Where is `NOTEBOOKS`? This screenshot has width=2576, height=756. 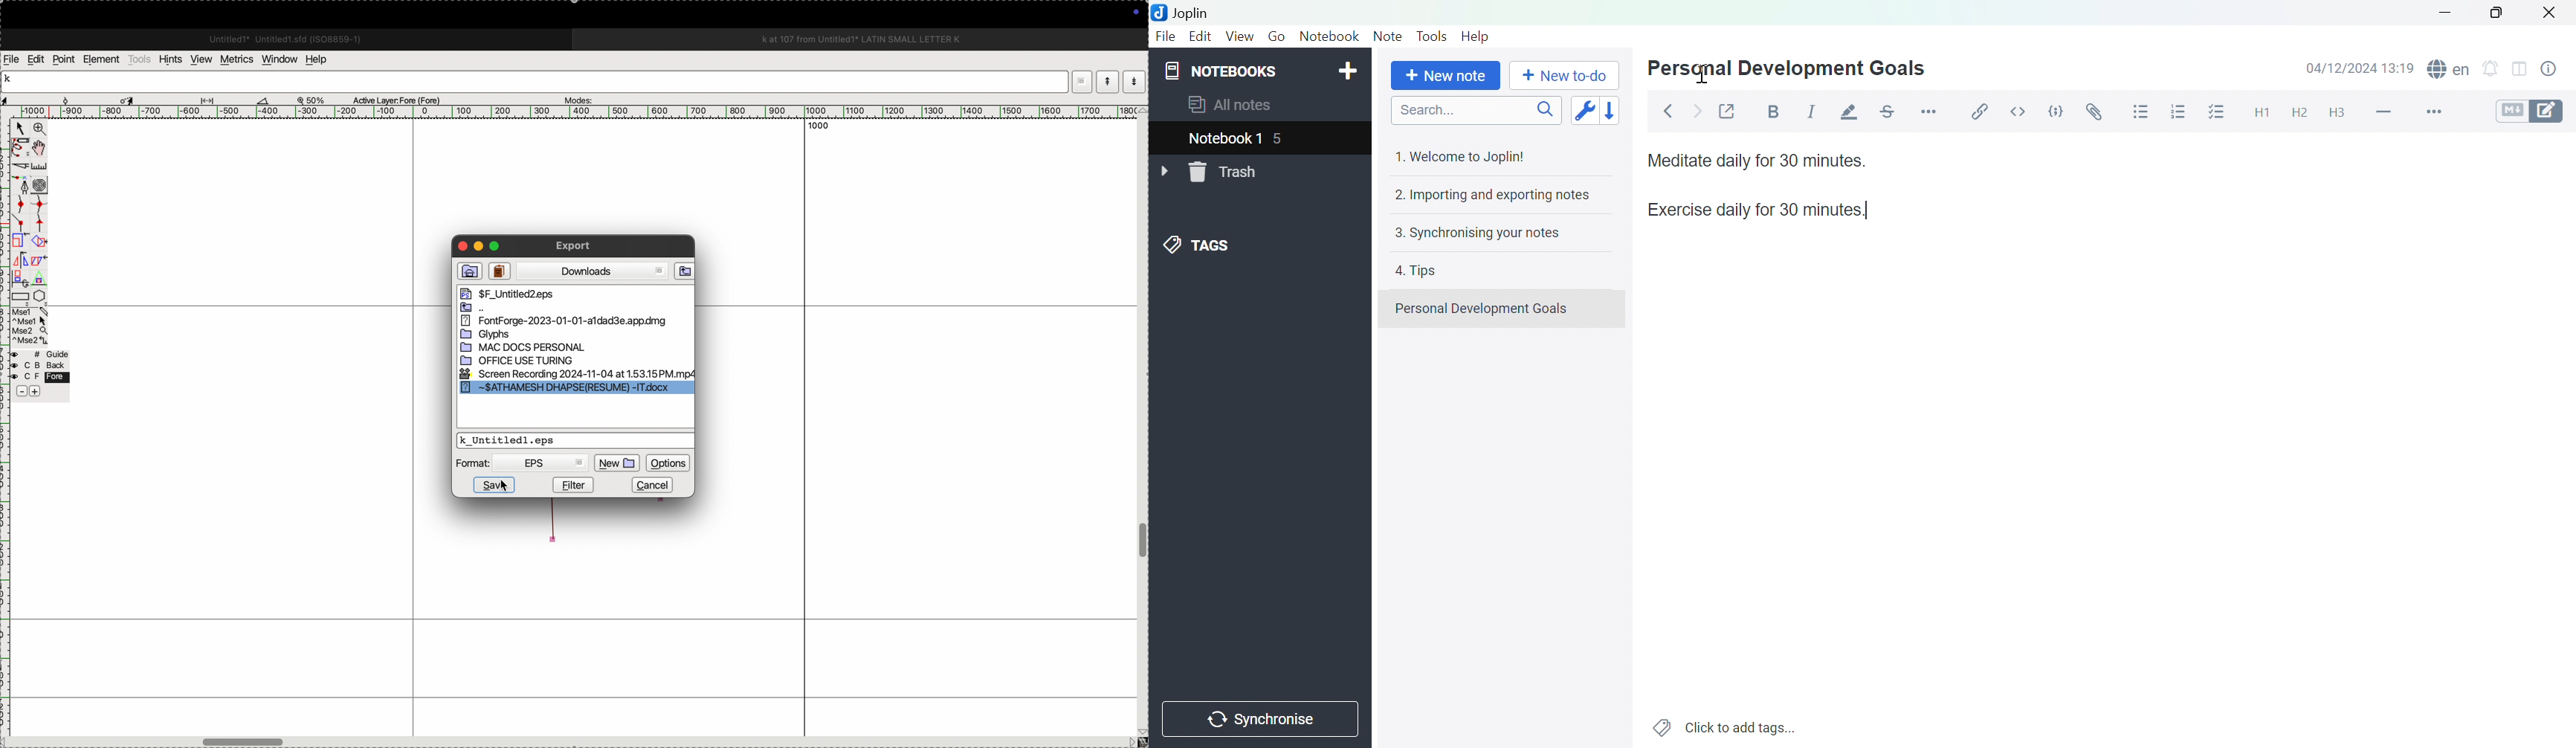 NOTEBOOKS is located at coordinates (1222, 71).